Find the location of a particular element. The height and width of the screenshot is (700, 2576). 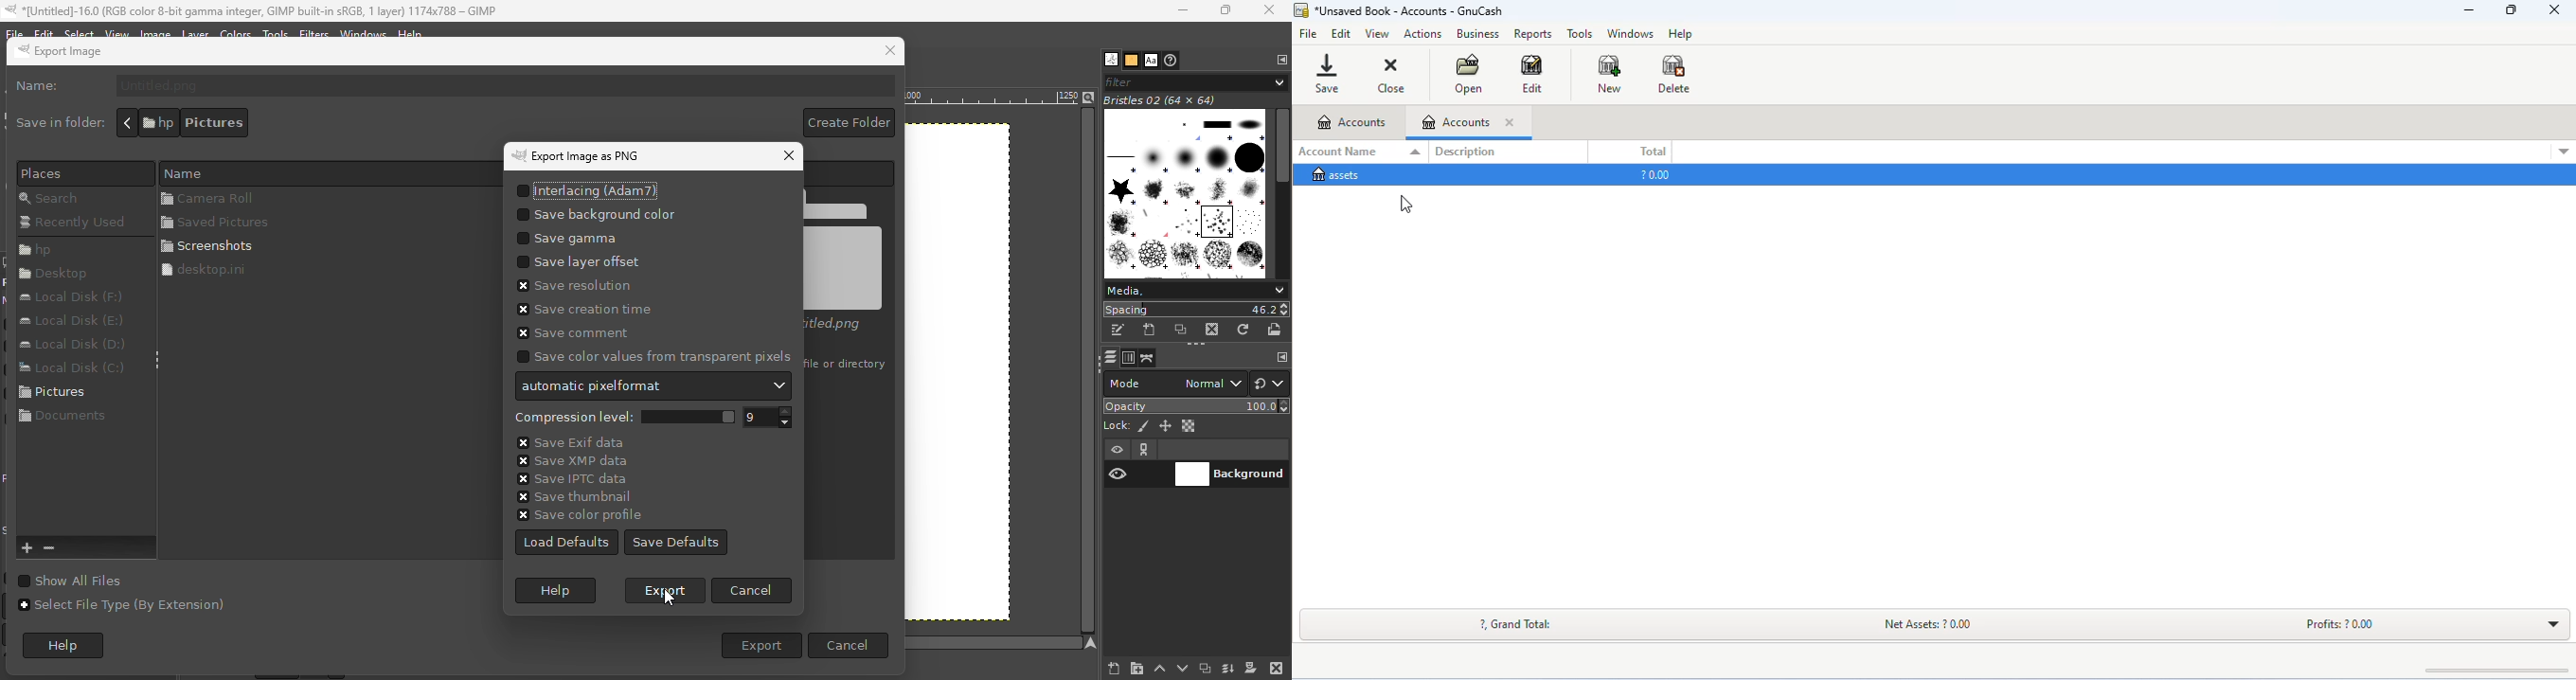

Pictures is located at coordinates (65, 396).